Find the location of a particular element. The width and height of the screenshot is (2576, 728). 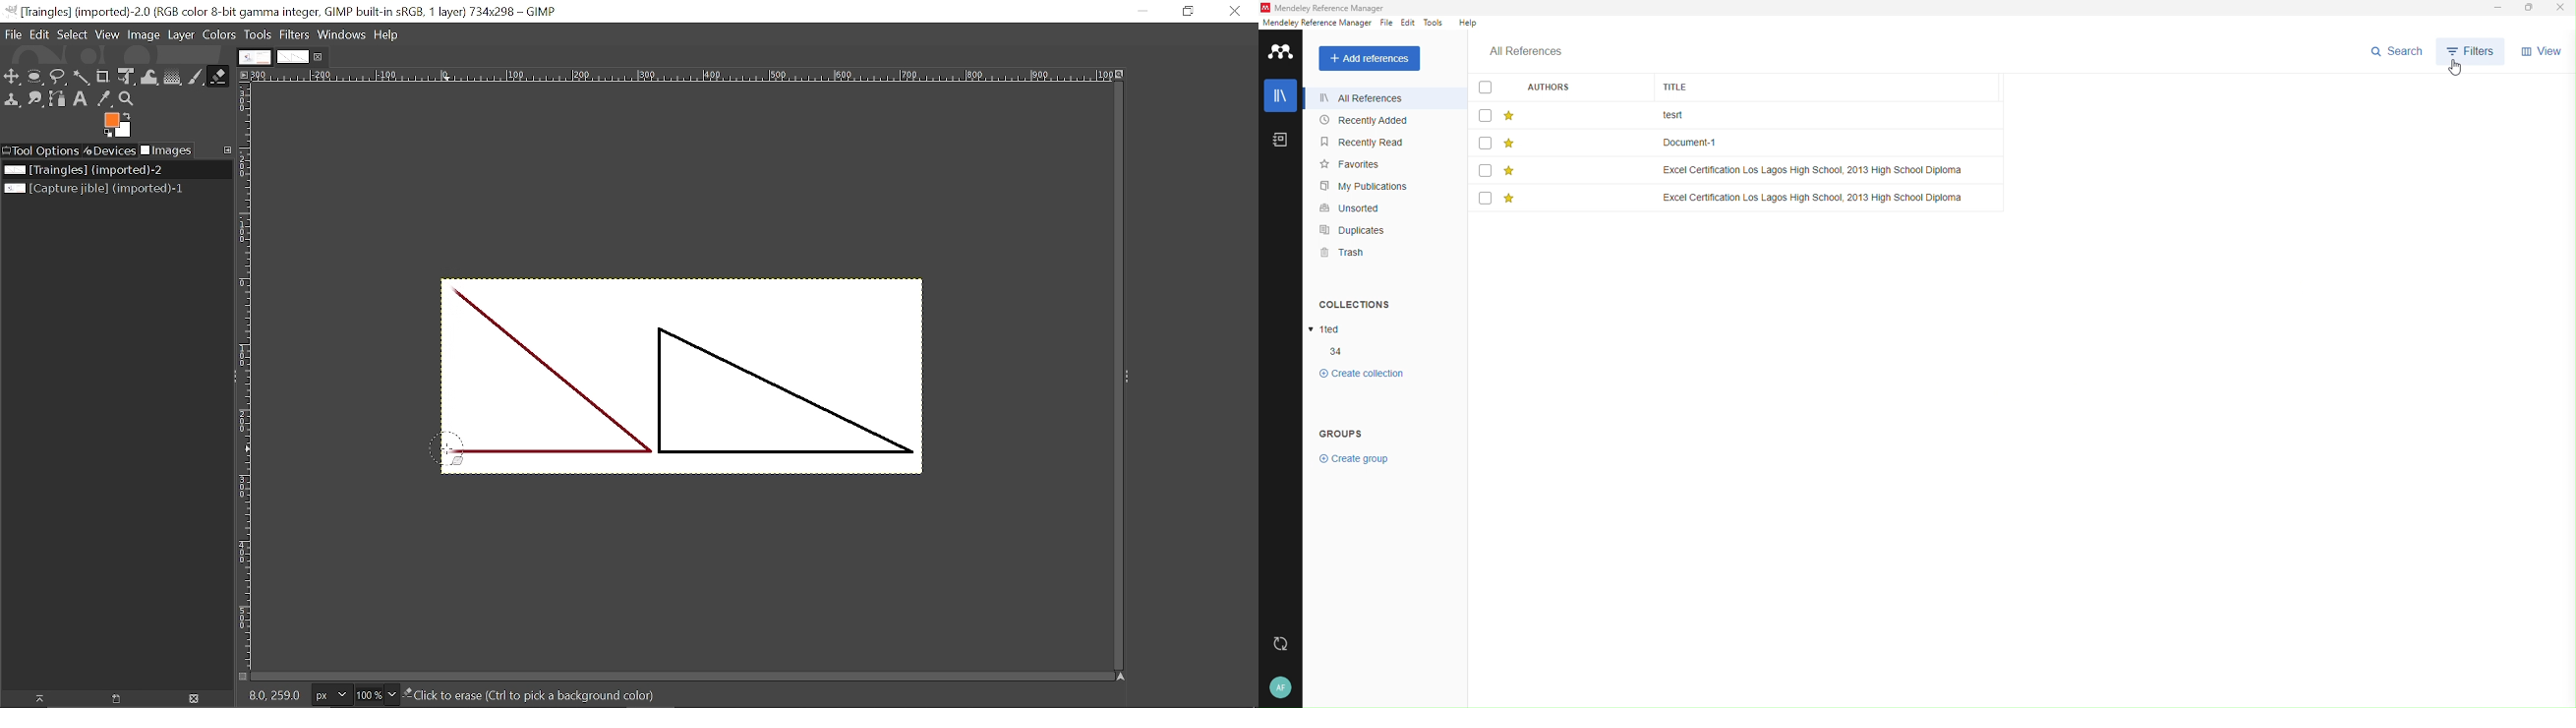

Images is located at coordinates (166, 150).